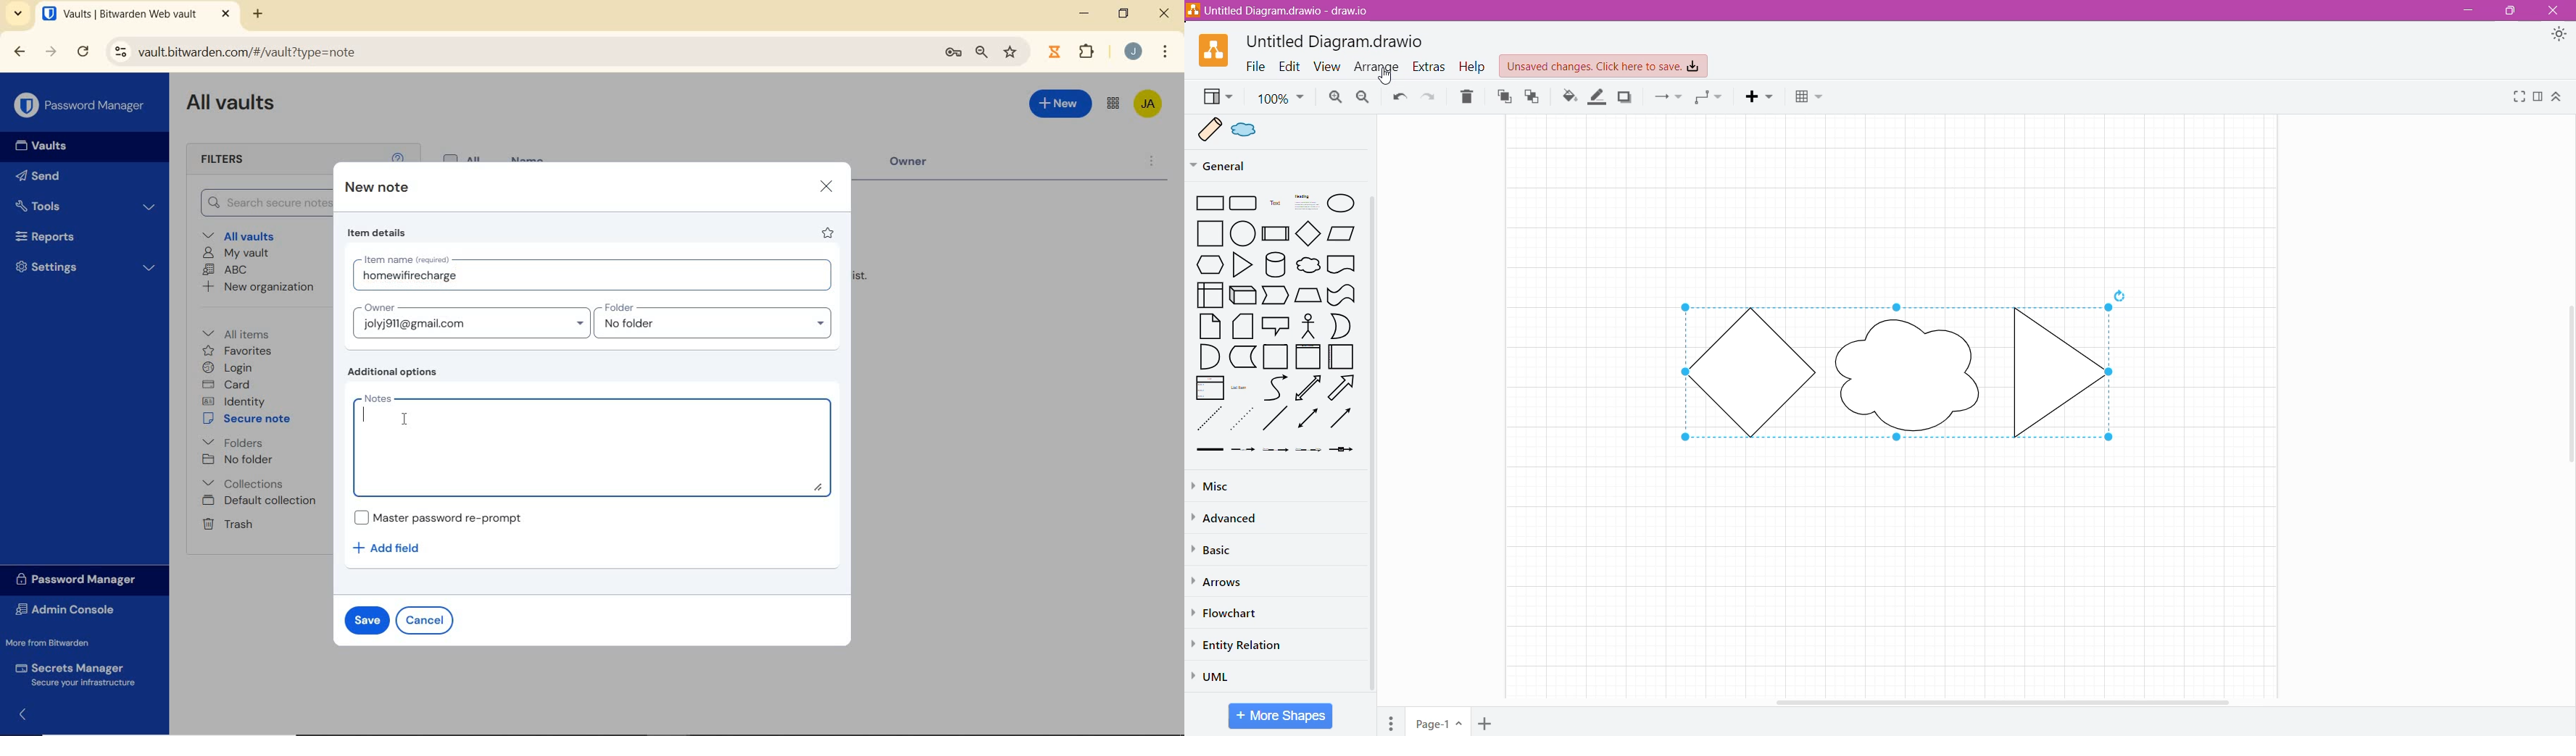 The width and height of the screenshot is (2576, 756). I want to click on Unsaved Changes. Click here to save, so click(1604, 67).